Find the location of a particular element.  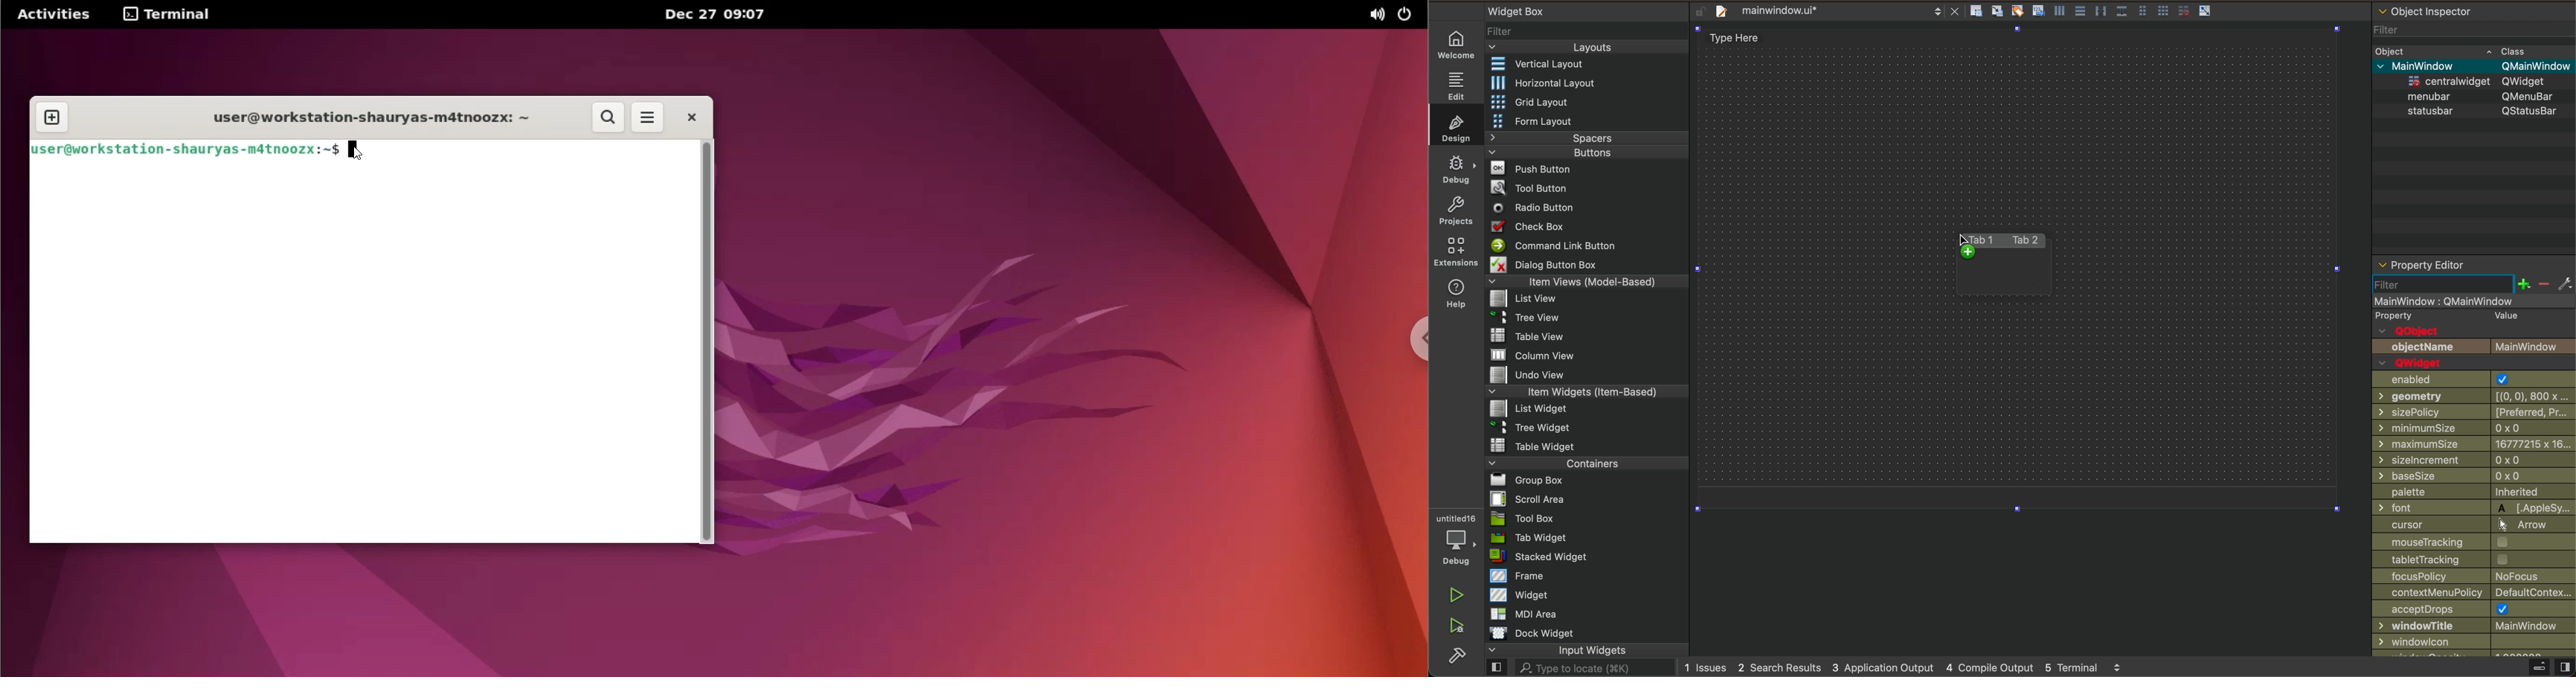

search  is located at coordinates (608, 117).